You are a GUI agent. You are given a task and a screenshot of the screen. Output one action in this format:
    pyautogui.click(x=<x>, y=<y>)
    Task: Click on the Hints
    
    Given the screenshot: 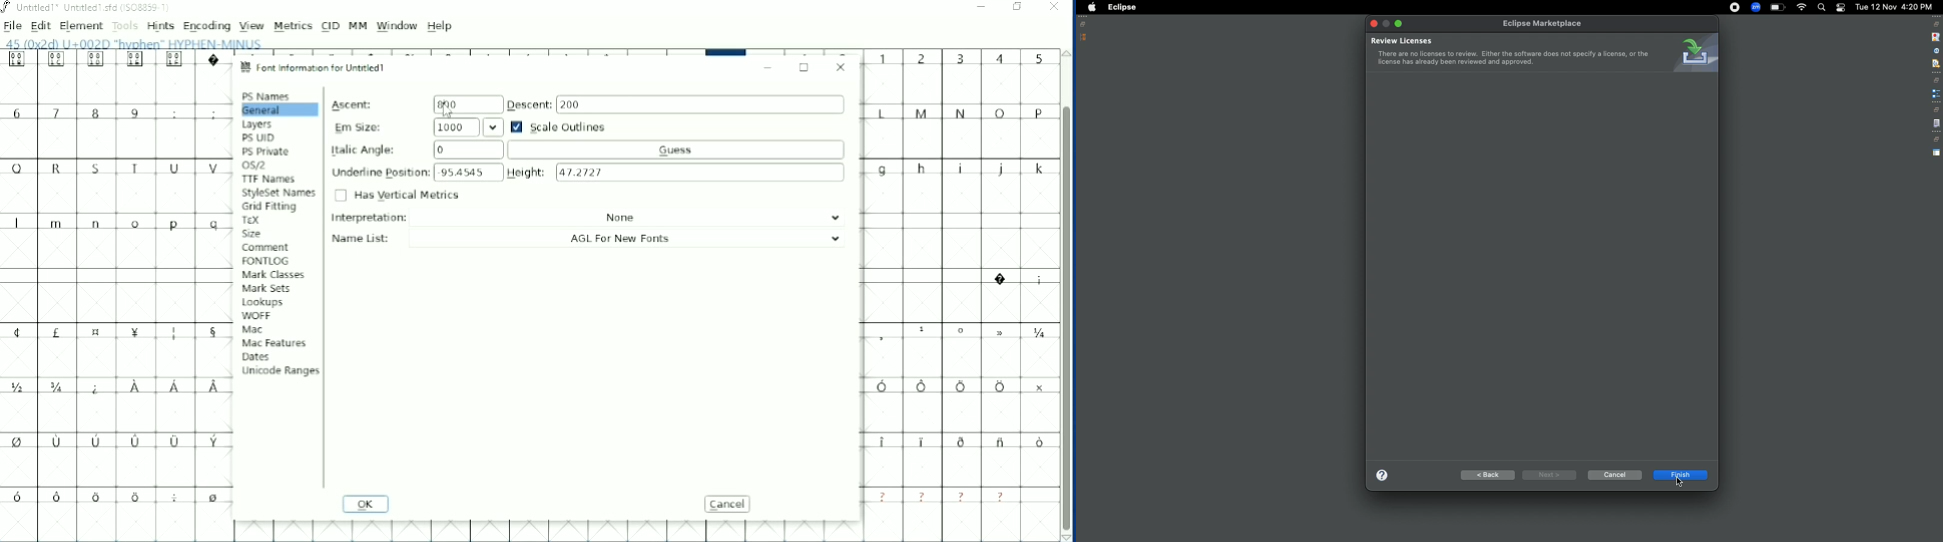 What is the action you would take?
    pyautogui.click(x=160, y=26)
    